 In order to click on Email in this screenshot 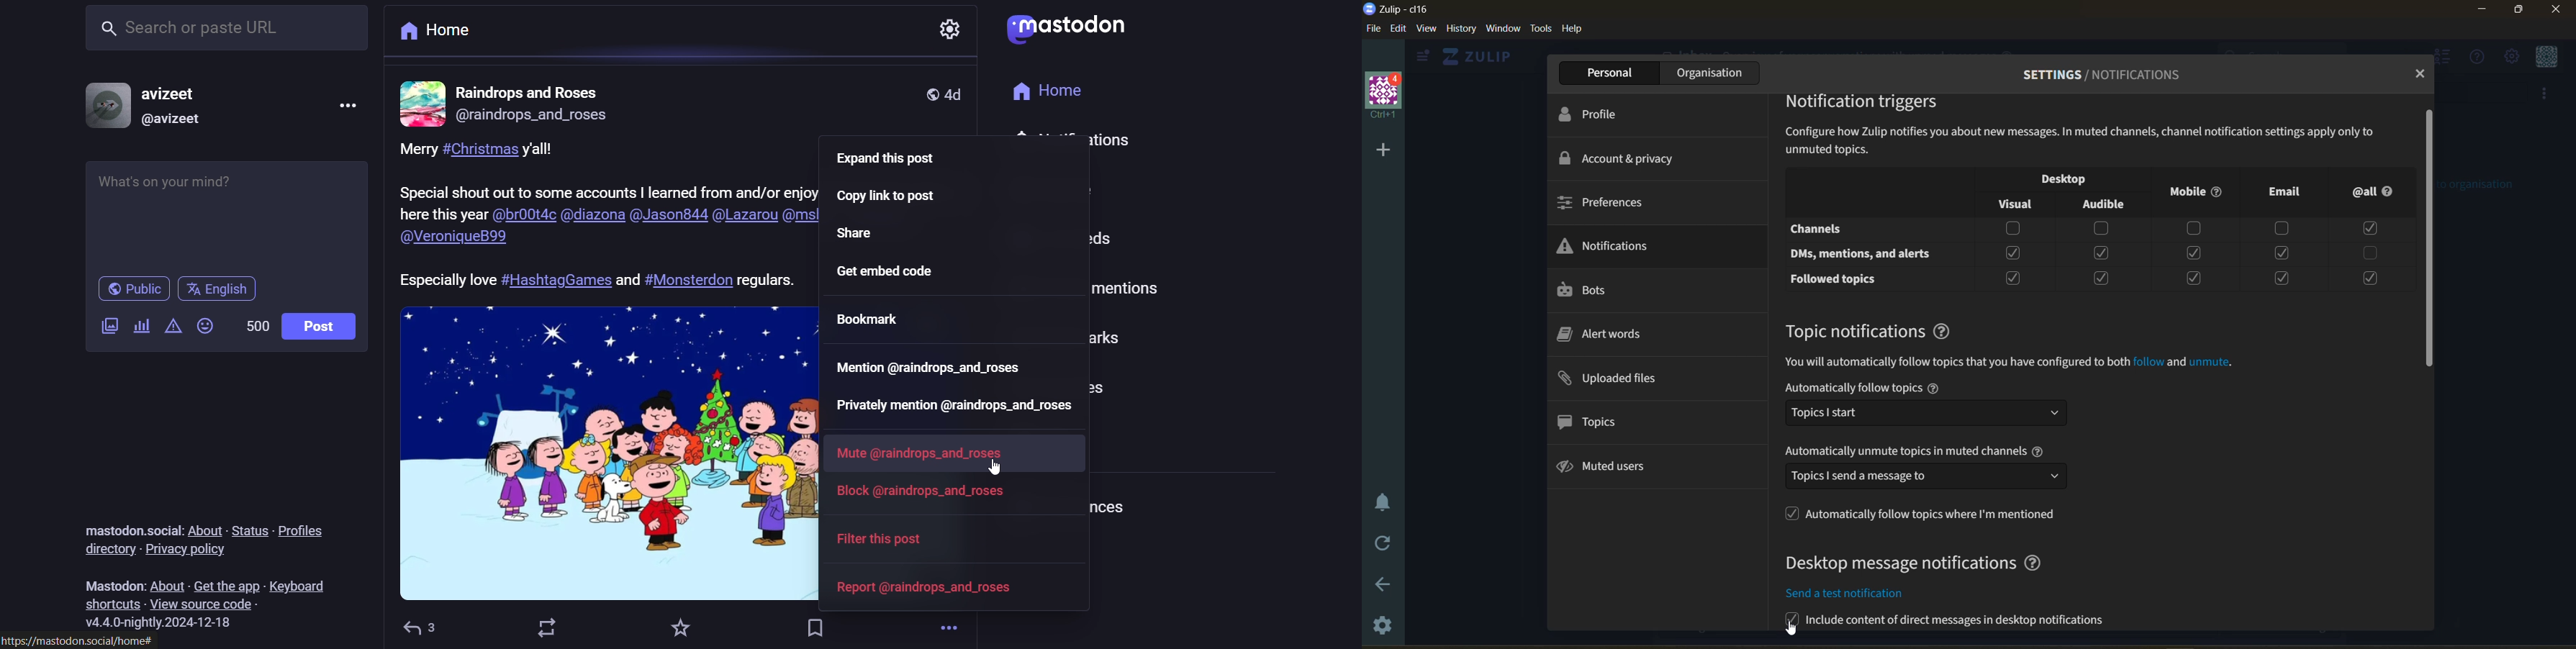, I will do `click(2287, 195)`.